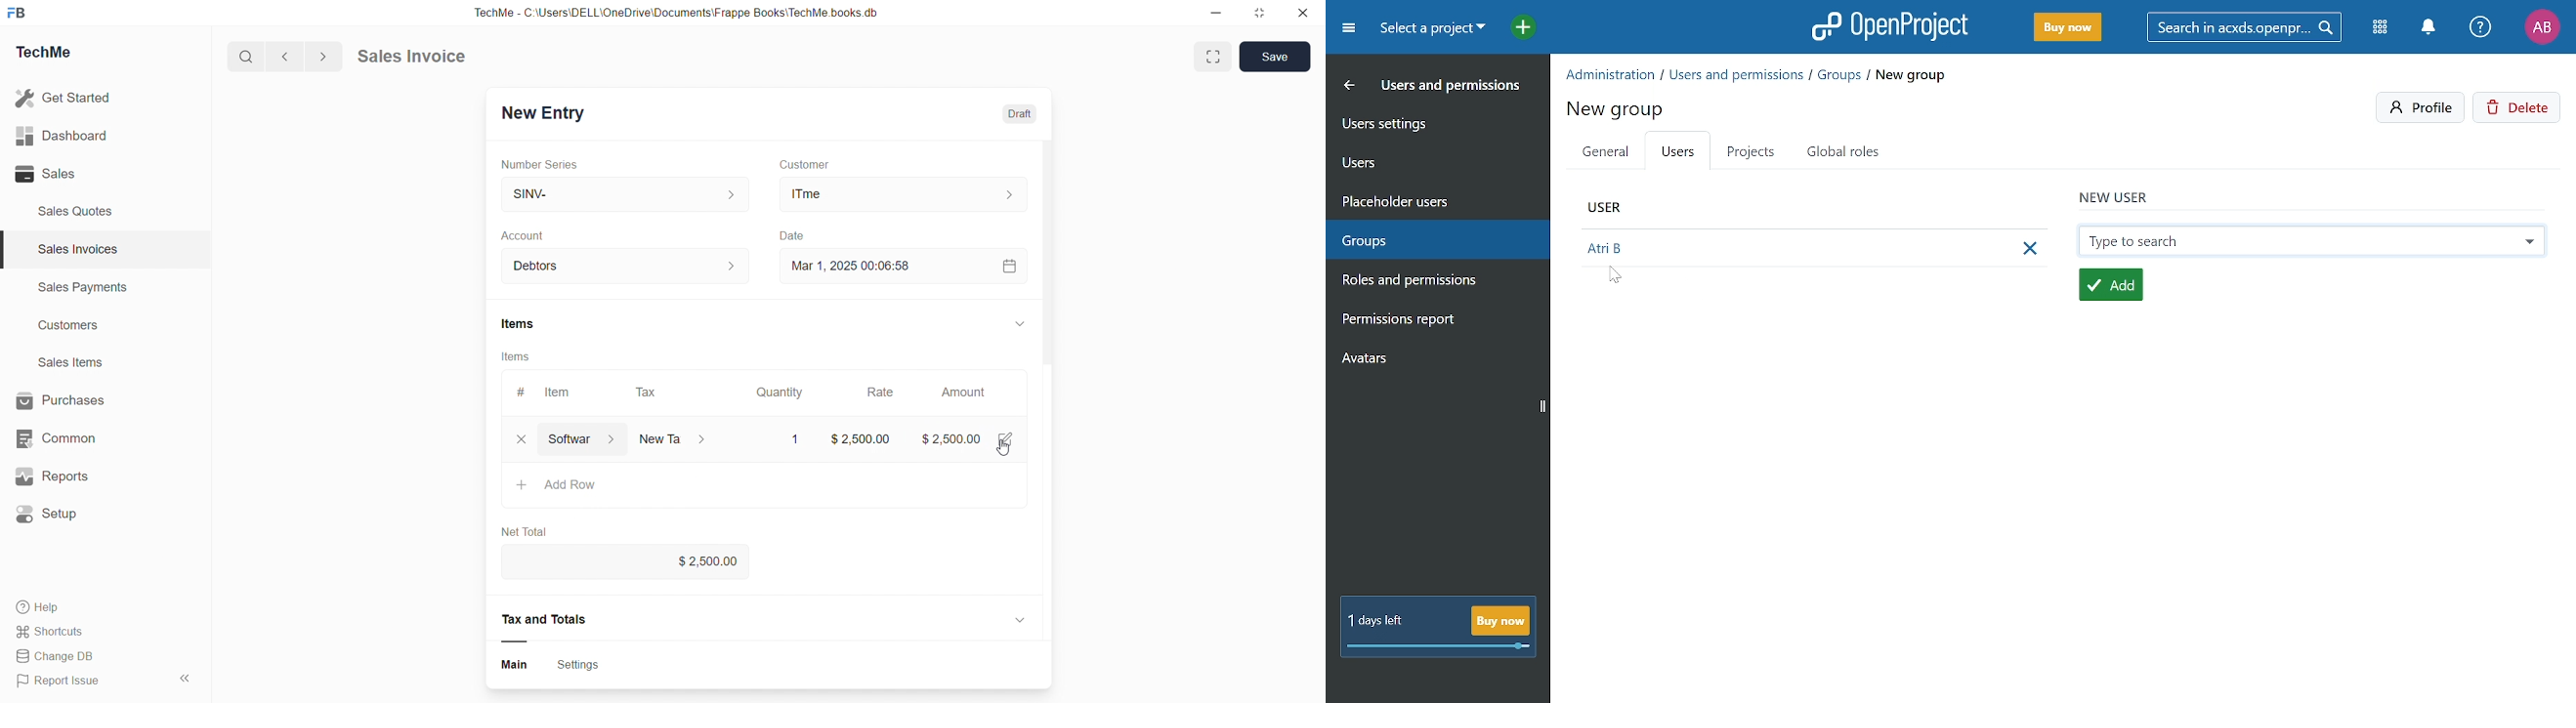 The width and height of the screenshot is (2576, 728). I want to click on Sales Invoices, so click(72, 251).